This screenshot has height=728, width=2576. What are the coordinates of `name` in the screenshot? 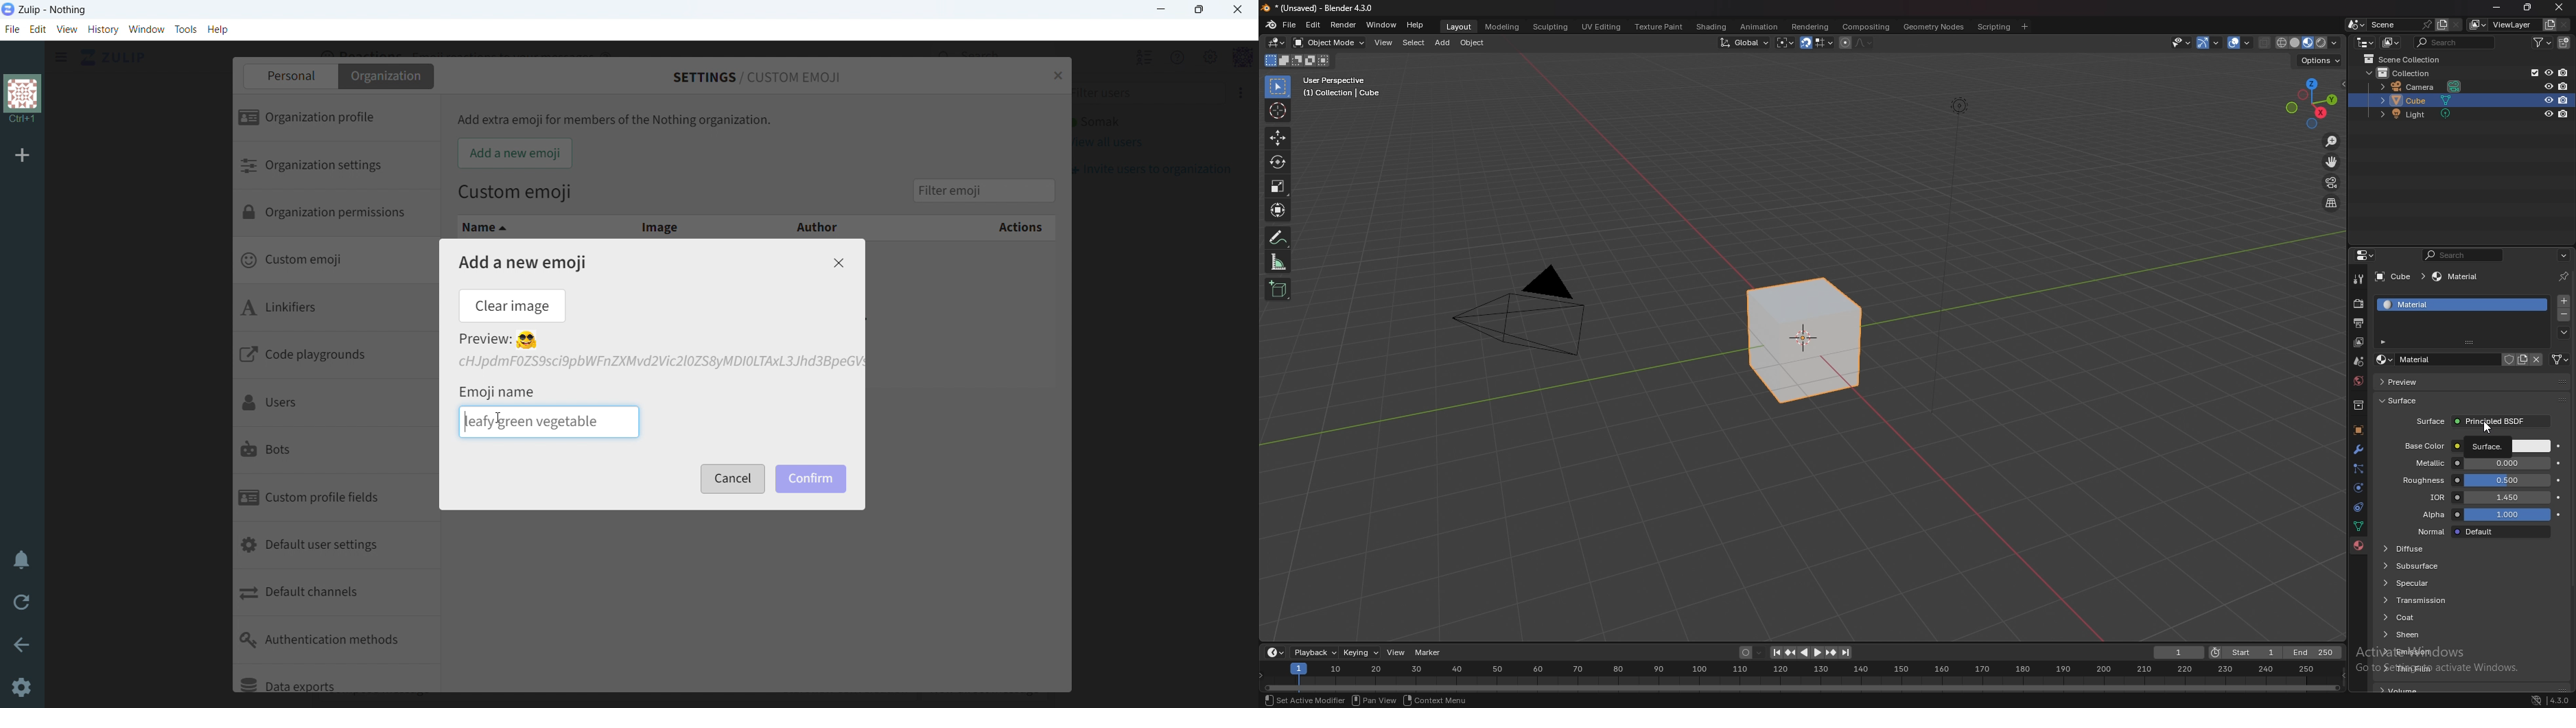 It's located at (2436, 360).